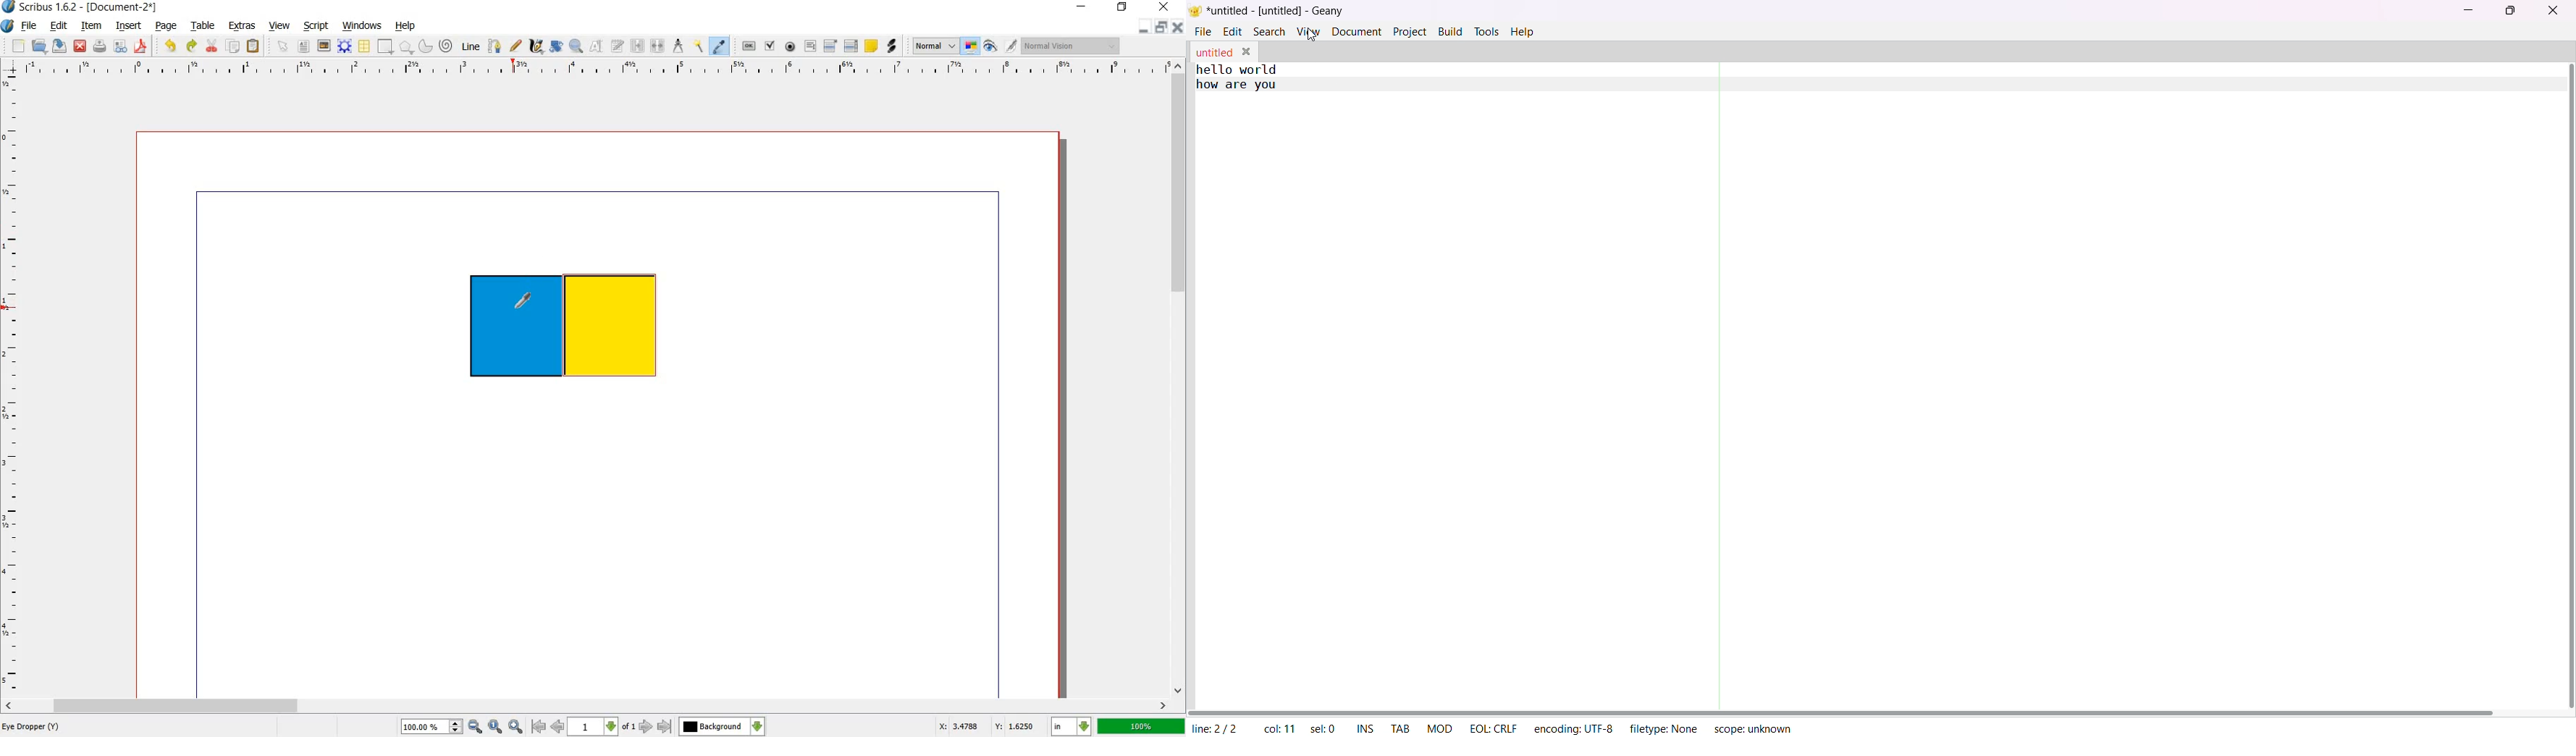 The width and height of the screenshot is (2576, 756). I want to click on text frame, so click(283, 46).